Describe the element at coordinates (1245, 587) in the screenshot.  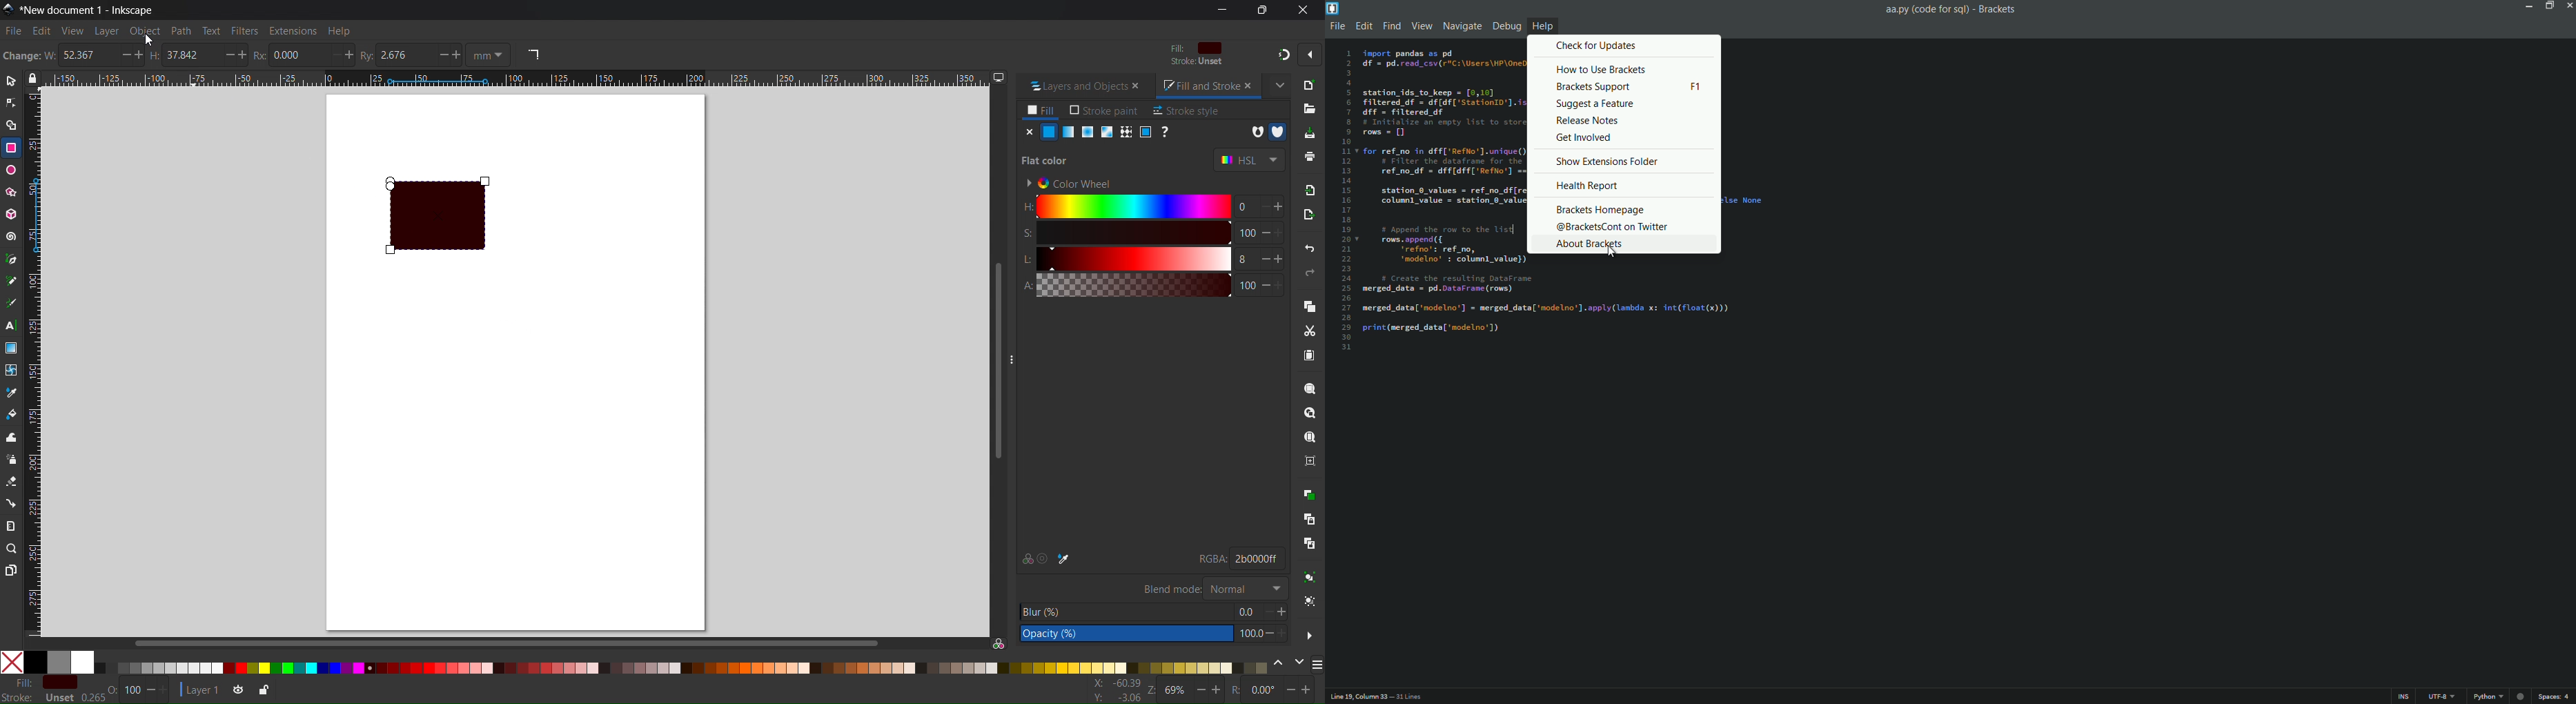
I see `Blend mode` at that location.